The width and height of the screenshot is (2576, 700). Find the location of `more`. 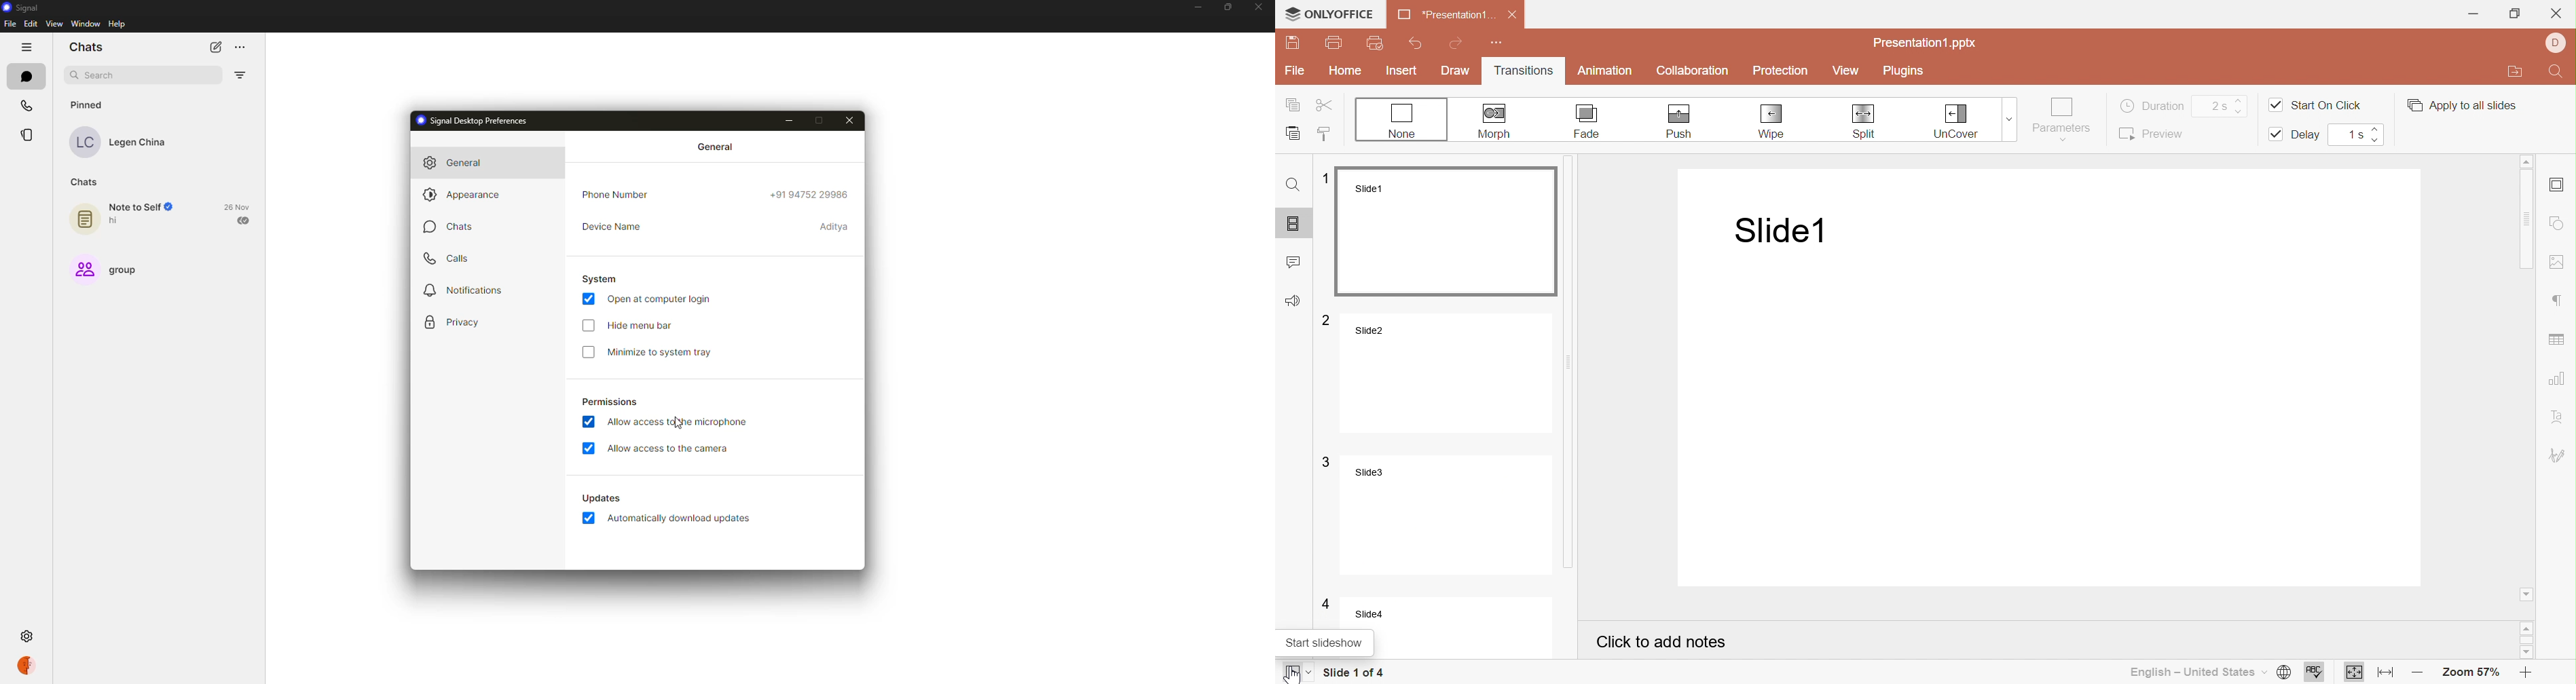

more is located at coordinates (240, 45).